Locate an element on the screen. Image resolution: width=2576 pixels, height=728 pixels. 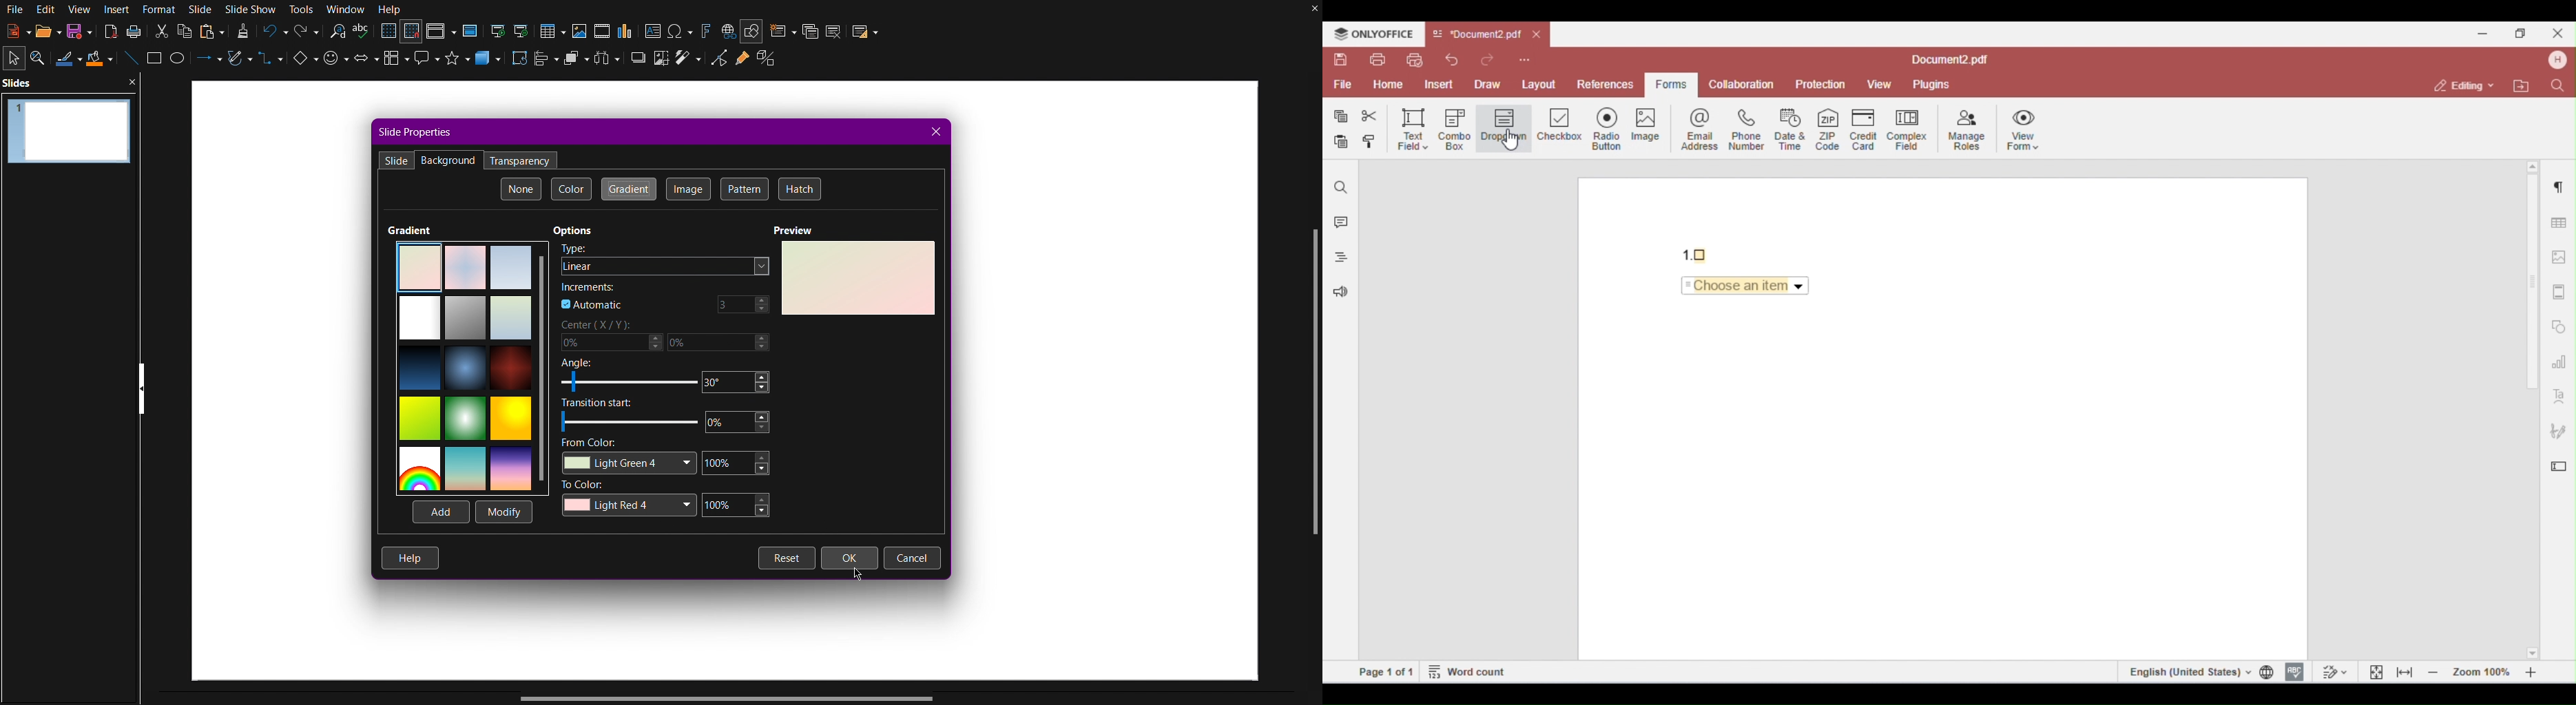
Block Arrows is located at coordinates (365, 63).